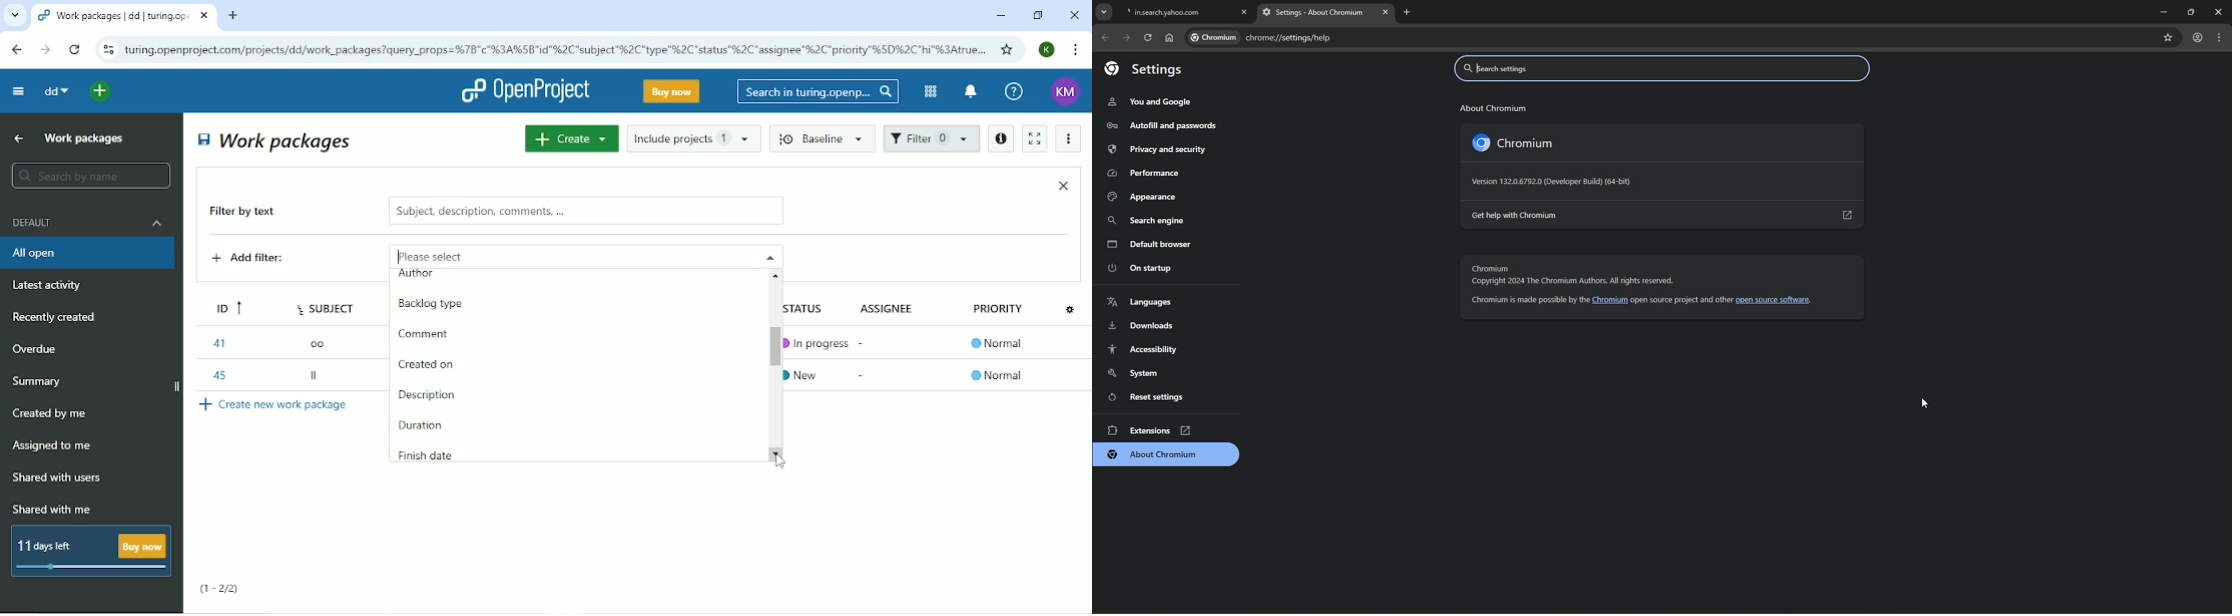  I want to click on Latest activity, so click(53, 287).